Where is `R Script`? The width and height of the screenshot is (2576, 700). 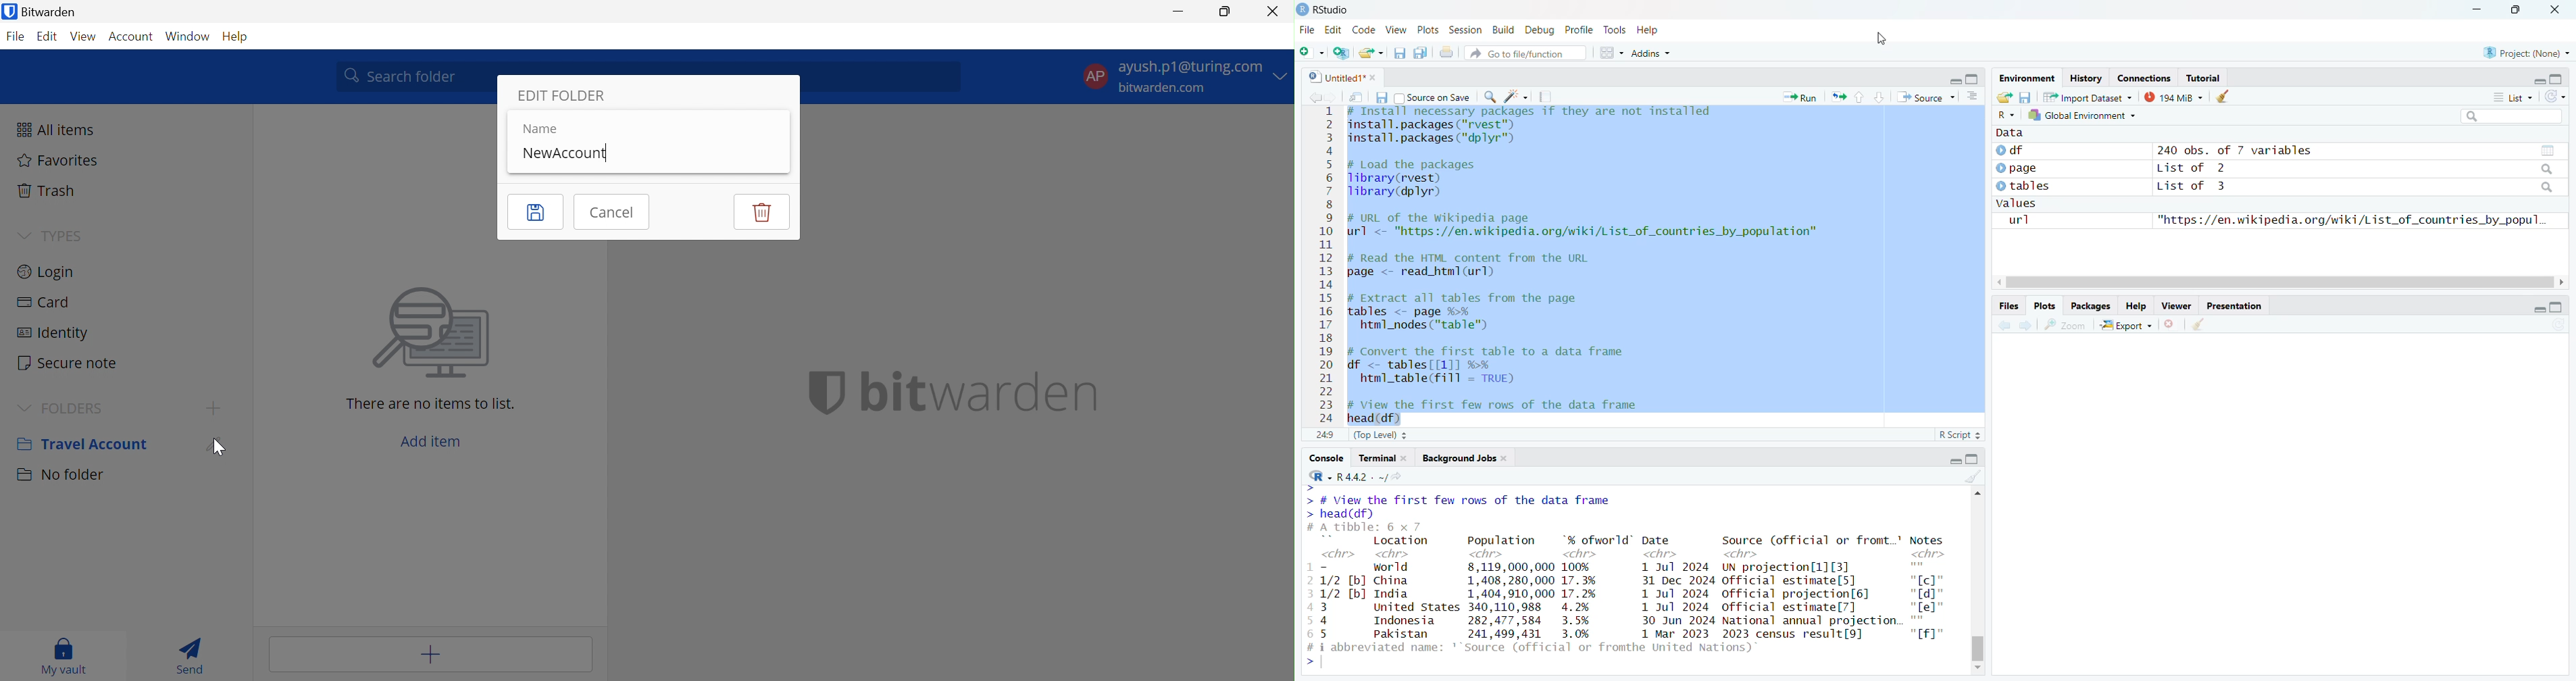
R Script is located at coordinates (1961, 435).